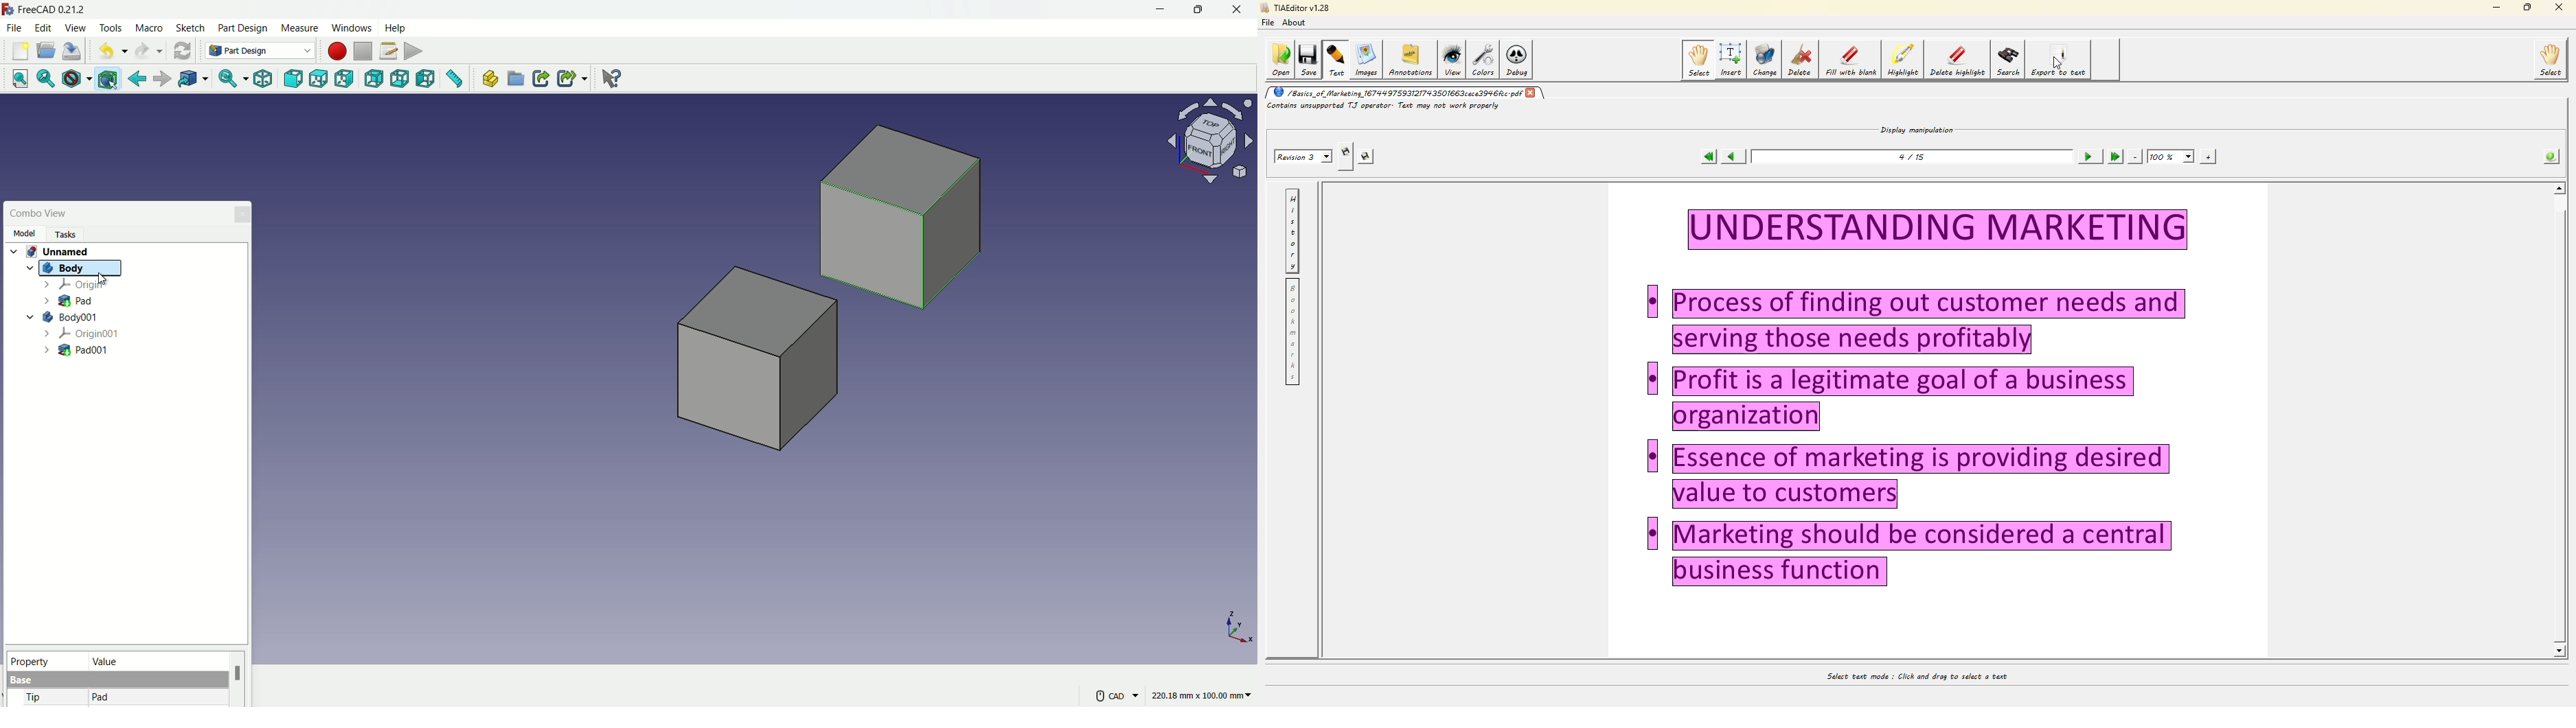  Describe the element at coordinates (263, 80) in the screenshot. I see `isometric view` at that location.